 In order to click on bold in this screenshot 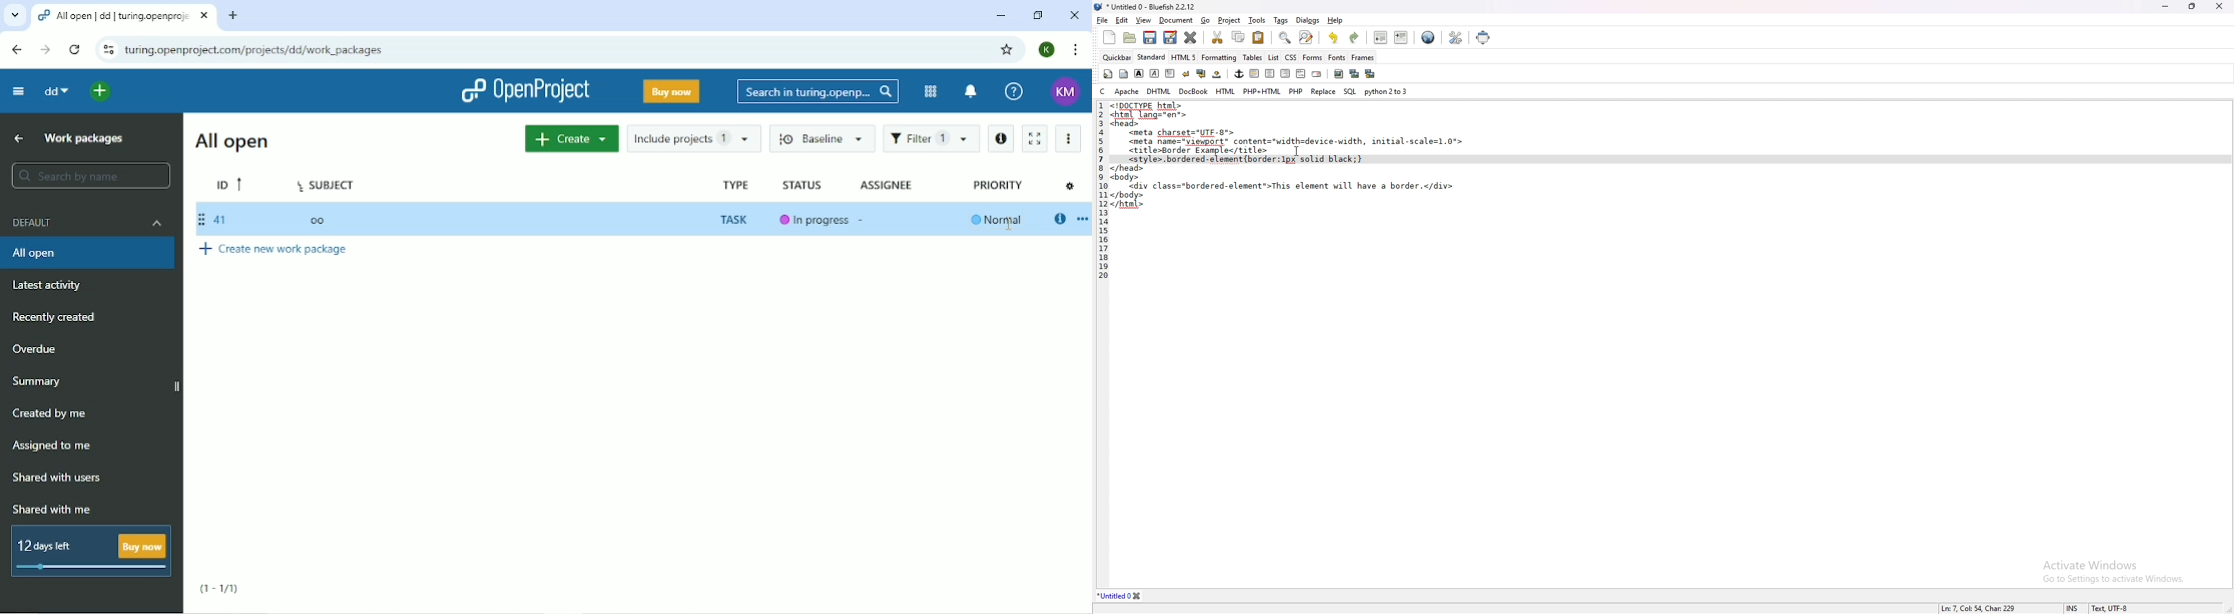, I will do `click(1138, 74)`.